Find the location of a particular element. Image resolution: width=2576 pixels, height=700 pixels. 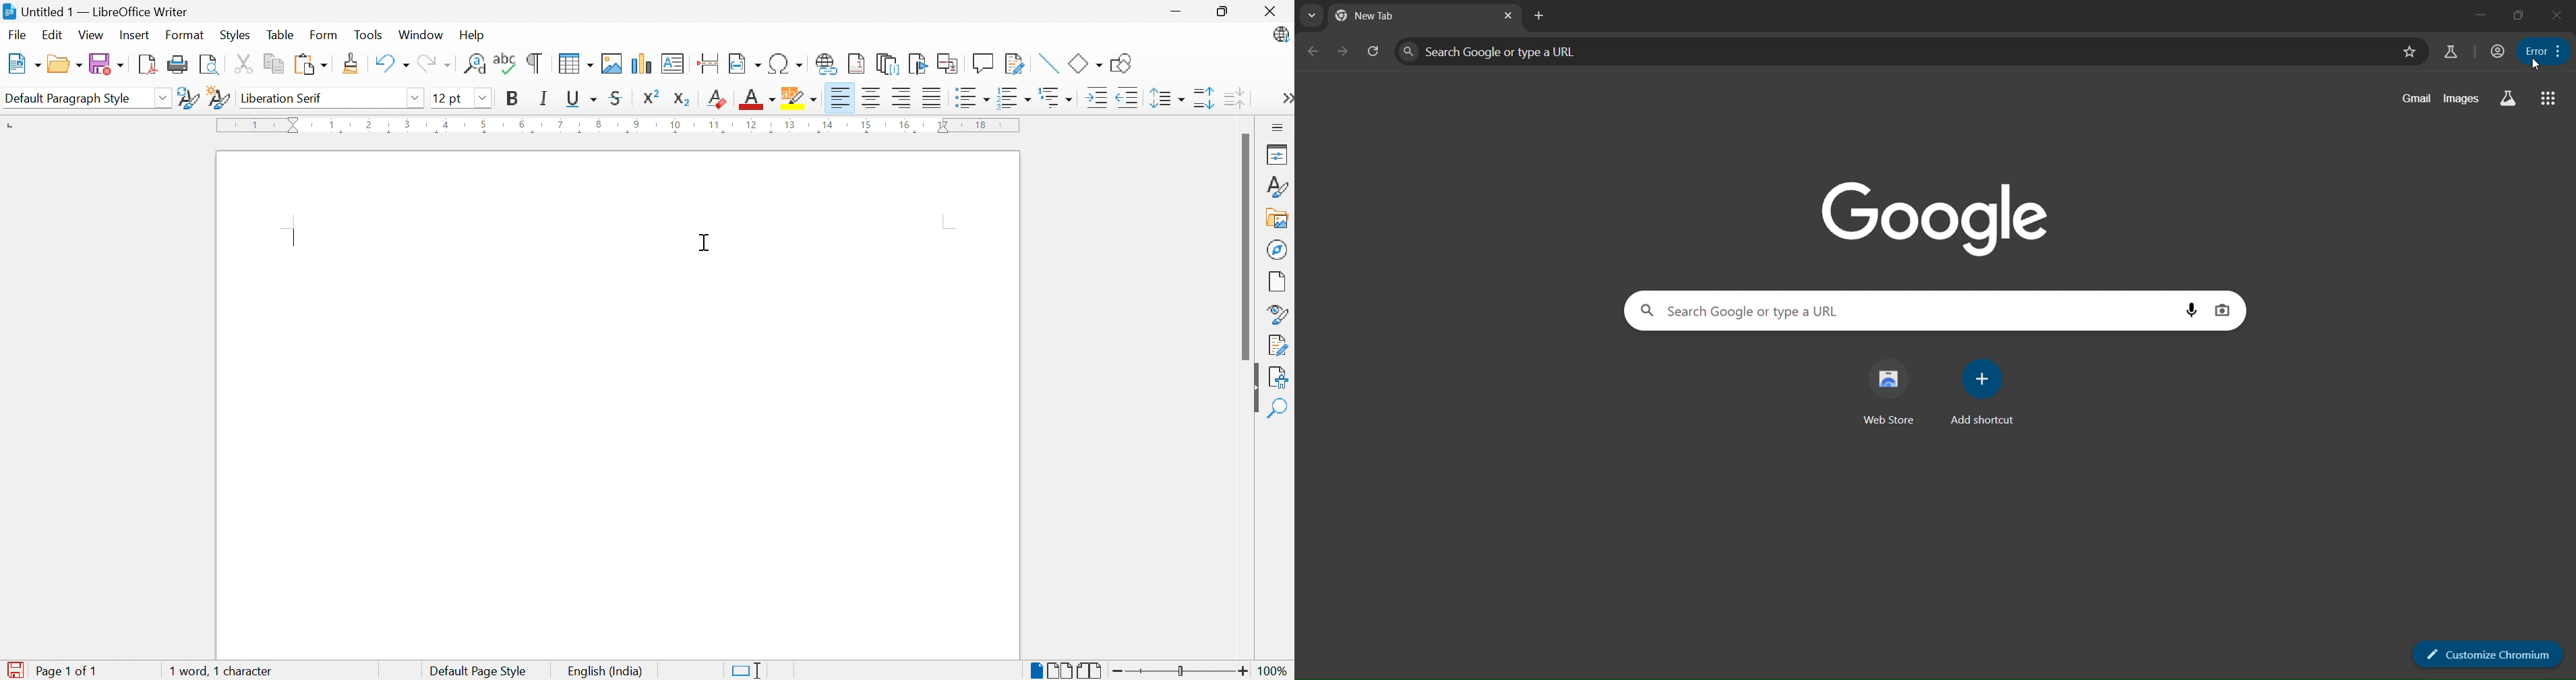

English (India) is located at coordinates (609, 671).